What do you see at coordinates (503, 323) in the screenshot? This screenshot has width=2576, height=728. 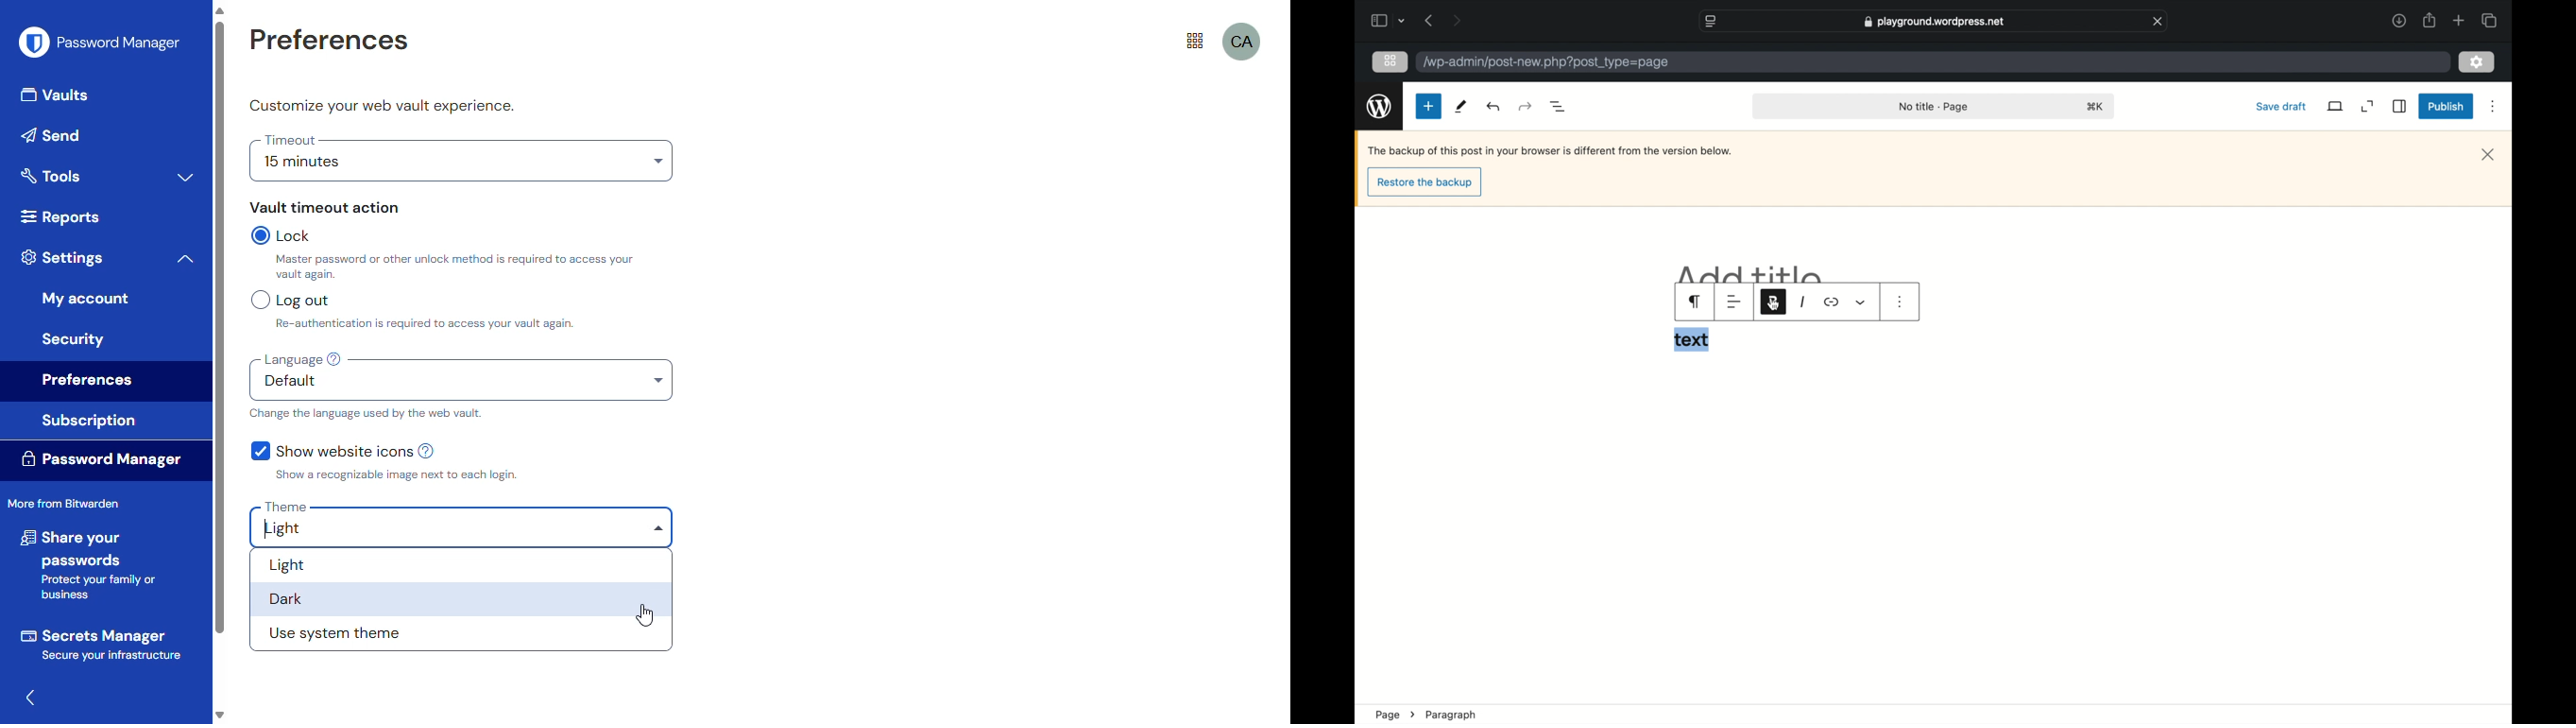 I see `Re-authentication is required to access your vault again.` at bounding box center [503, 323].